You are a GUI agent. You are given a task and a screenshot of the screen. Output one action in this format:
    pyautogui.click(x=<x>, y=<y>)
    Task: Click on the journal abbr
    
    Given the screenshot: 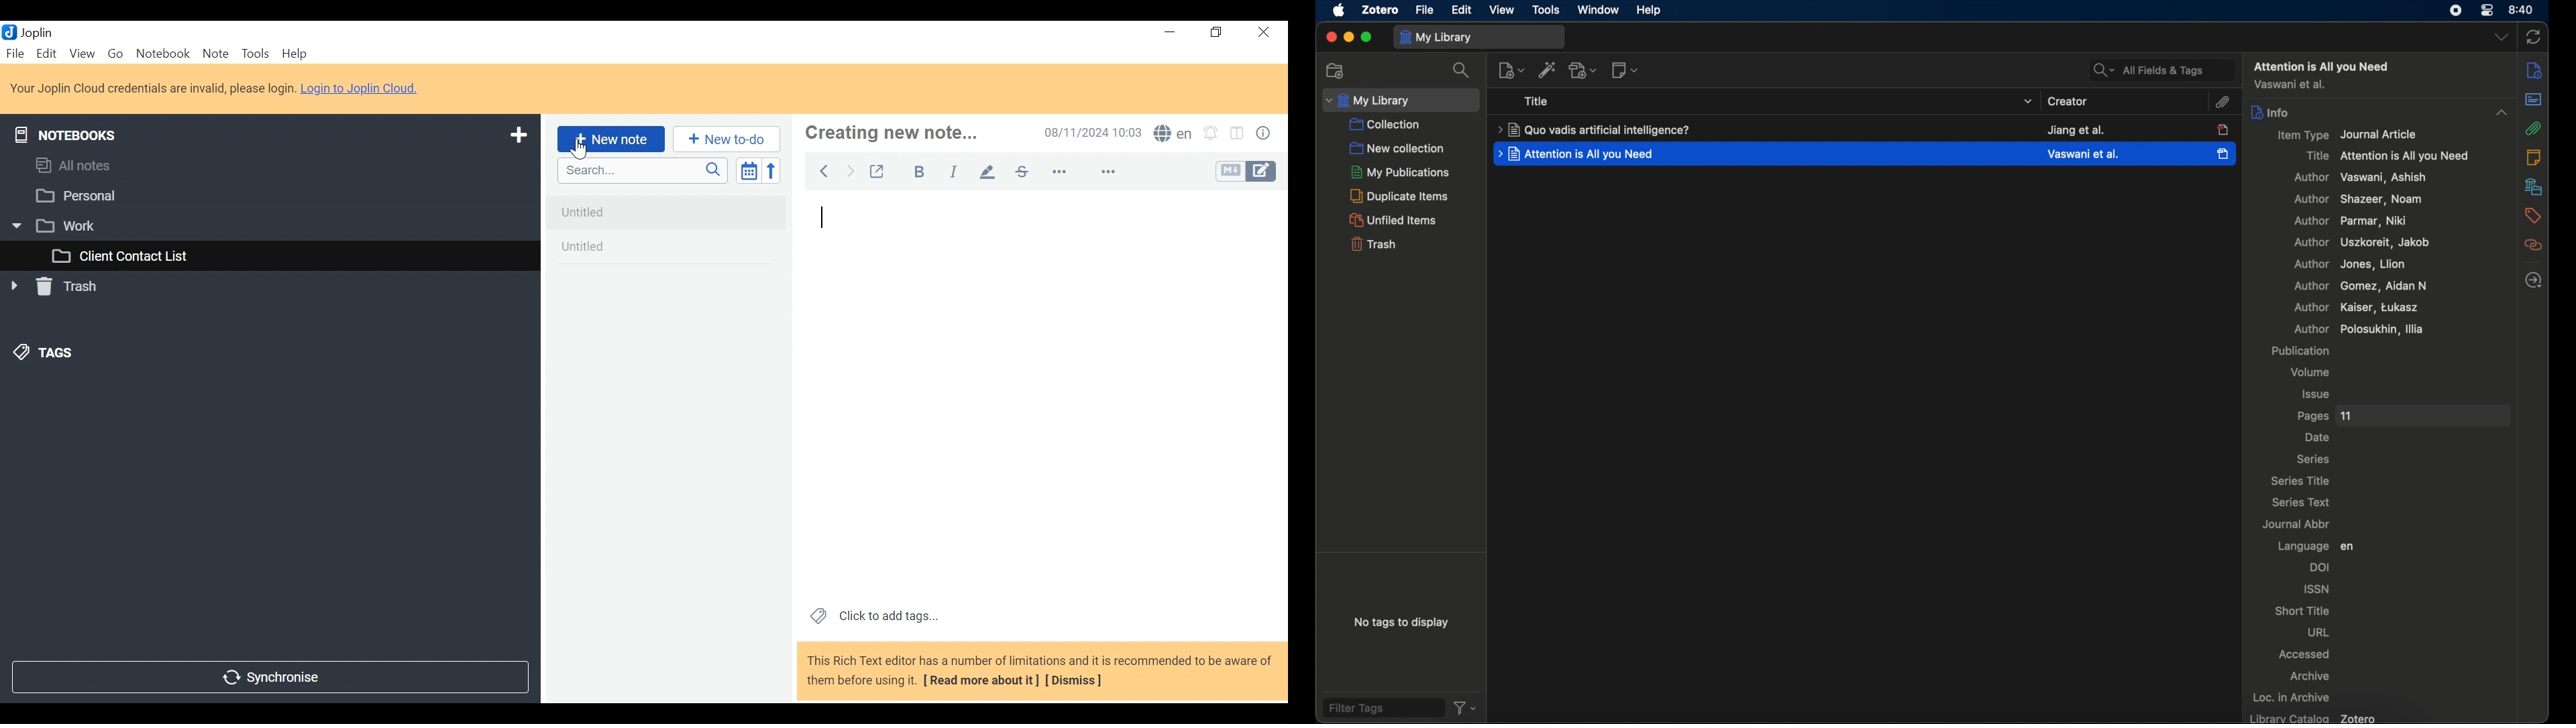 What is the action you would take?
    pyautogui.click(x=2298, y=523)
    